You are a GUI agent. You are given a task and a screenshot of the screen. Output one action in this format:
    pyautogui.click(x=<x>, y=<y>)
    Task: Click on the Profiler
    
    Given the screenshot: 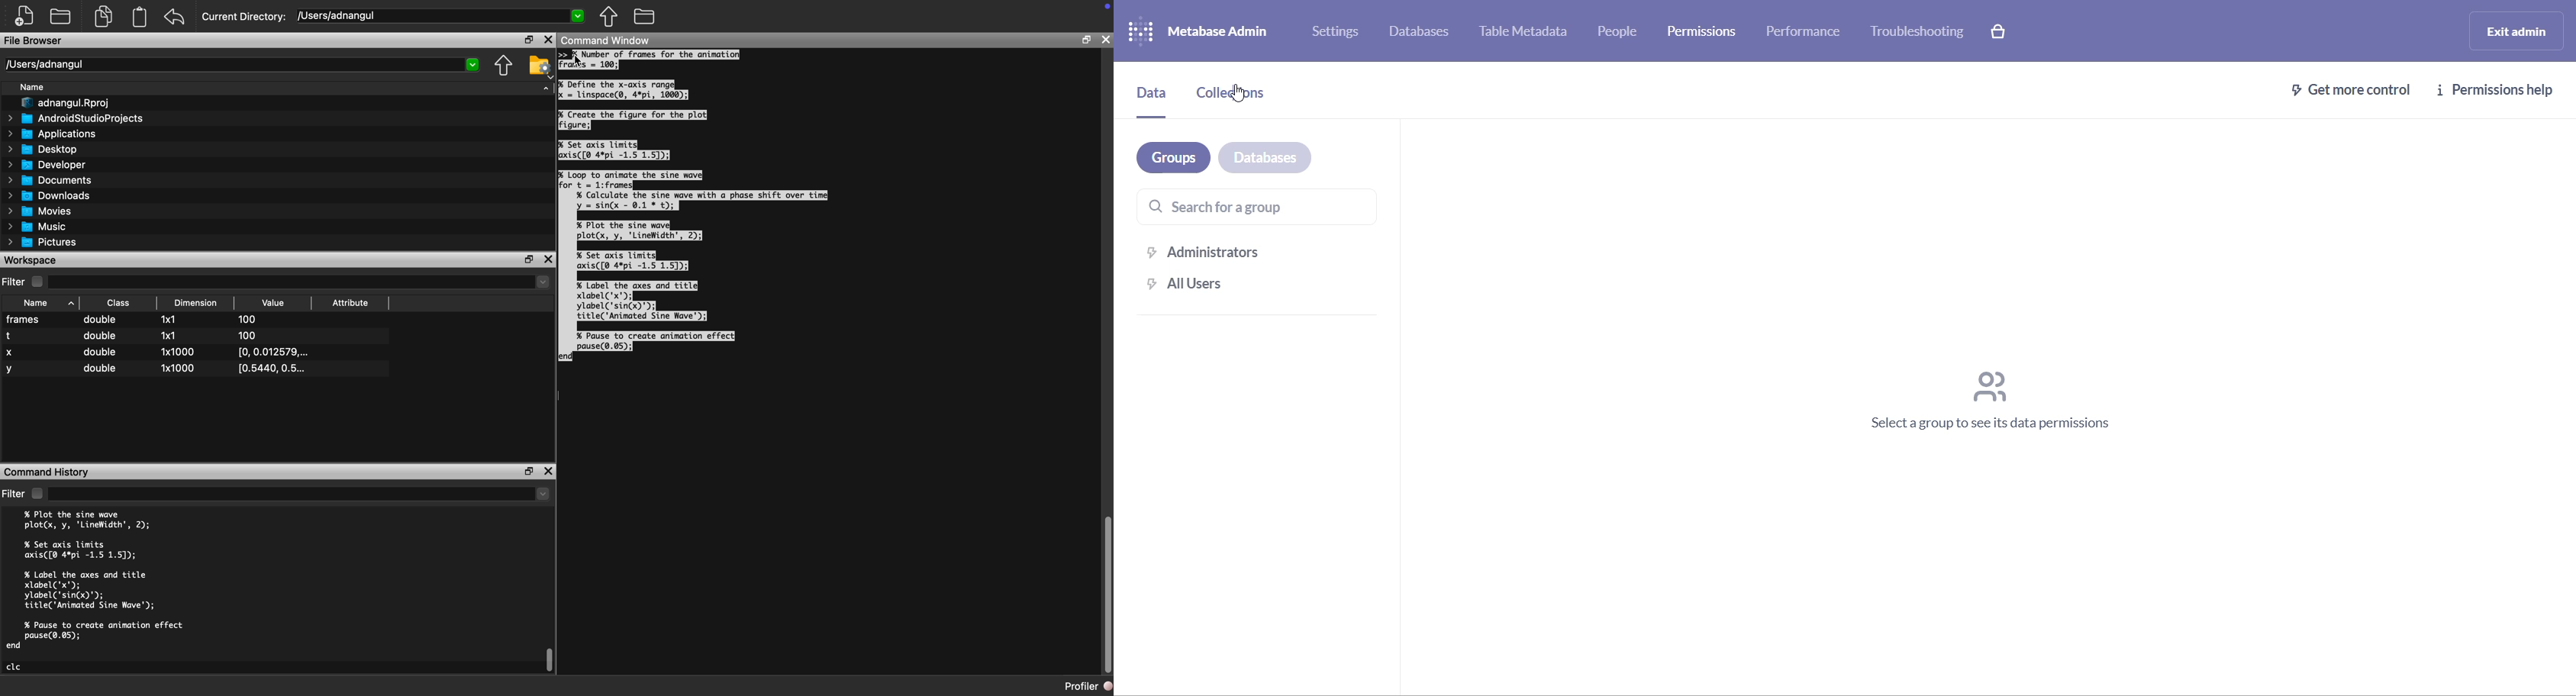 What is the action you would take?
    pyautogui.click(x=1089, y=687)
    